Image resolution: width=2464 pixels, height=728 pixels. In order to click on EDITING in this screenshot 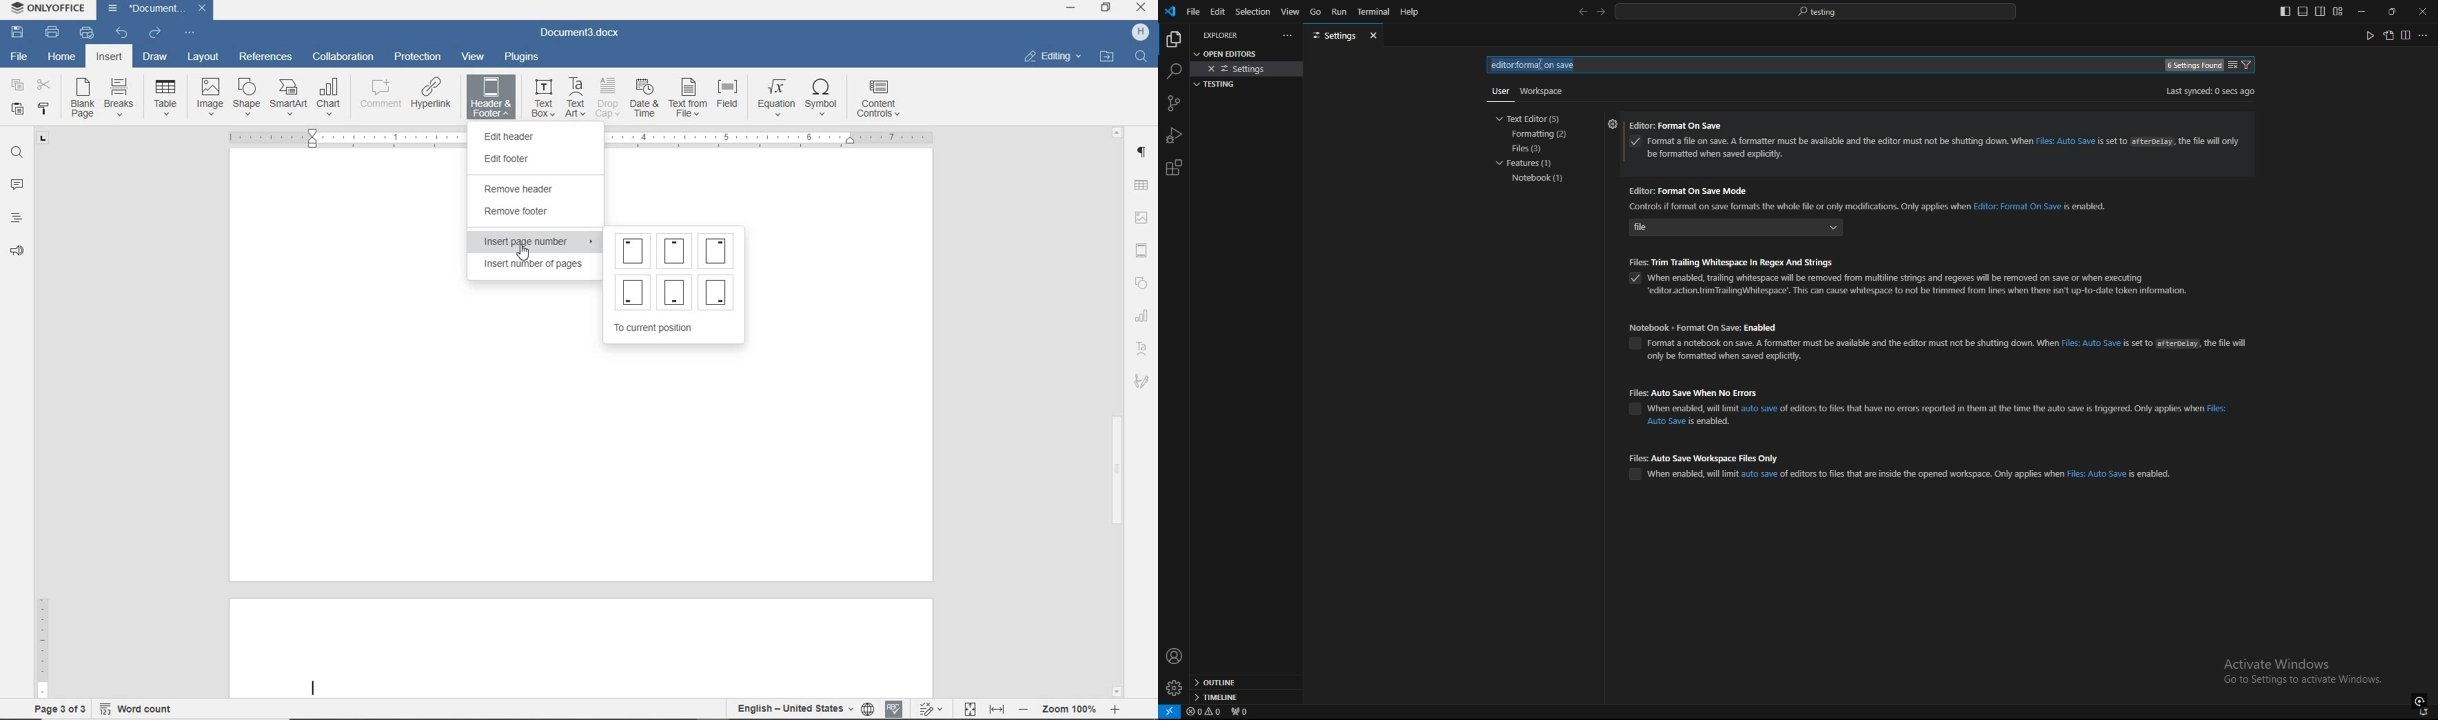, I will do `click(1052, 57)`.